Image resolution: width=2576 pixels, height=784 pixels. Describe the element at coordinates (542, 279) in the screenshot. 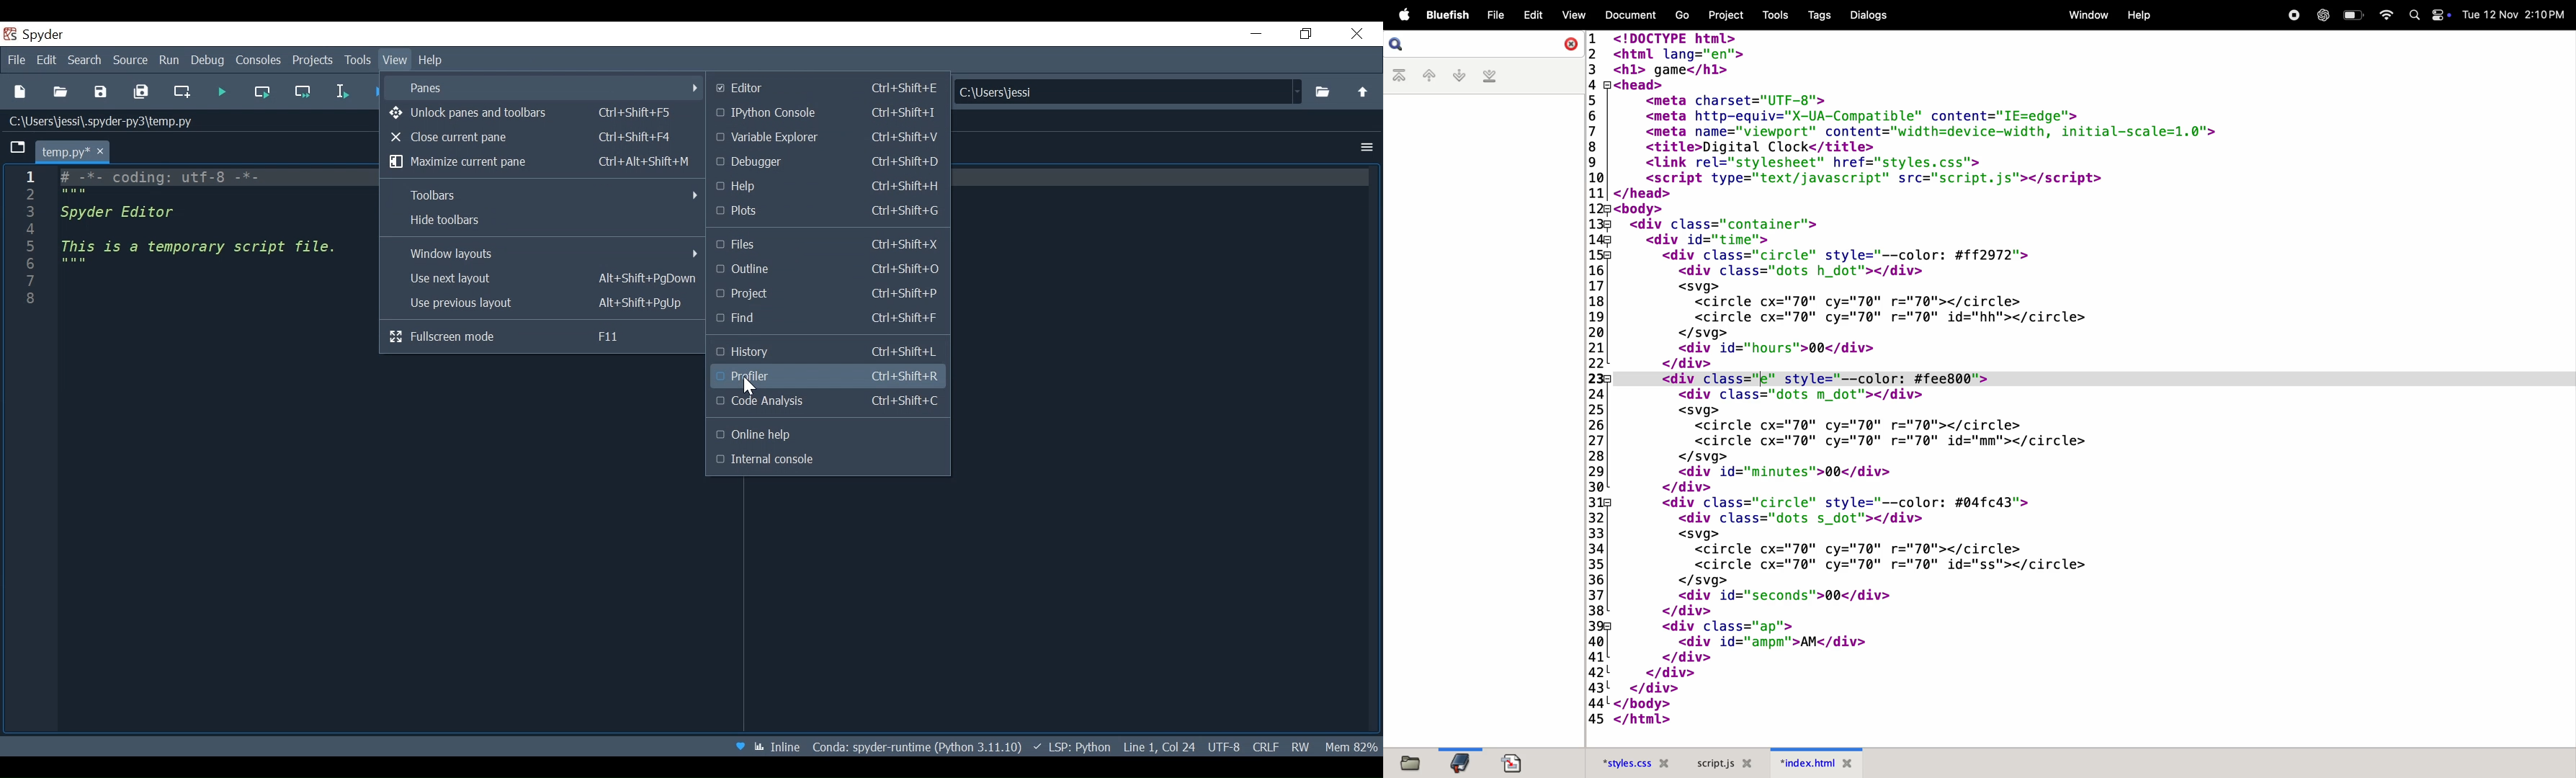

I see `Use next layout` at that location.